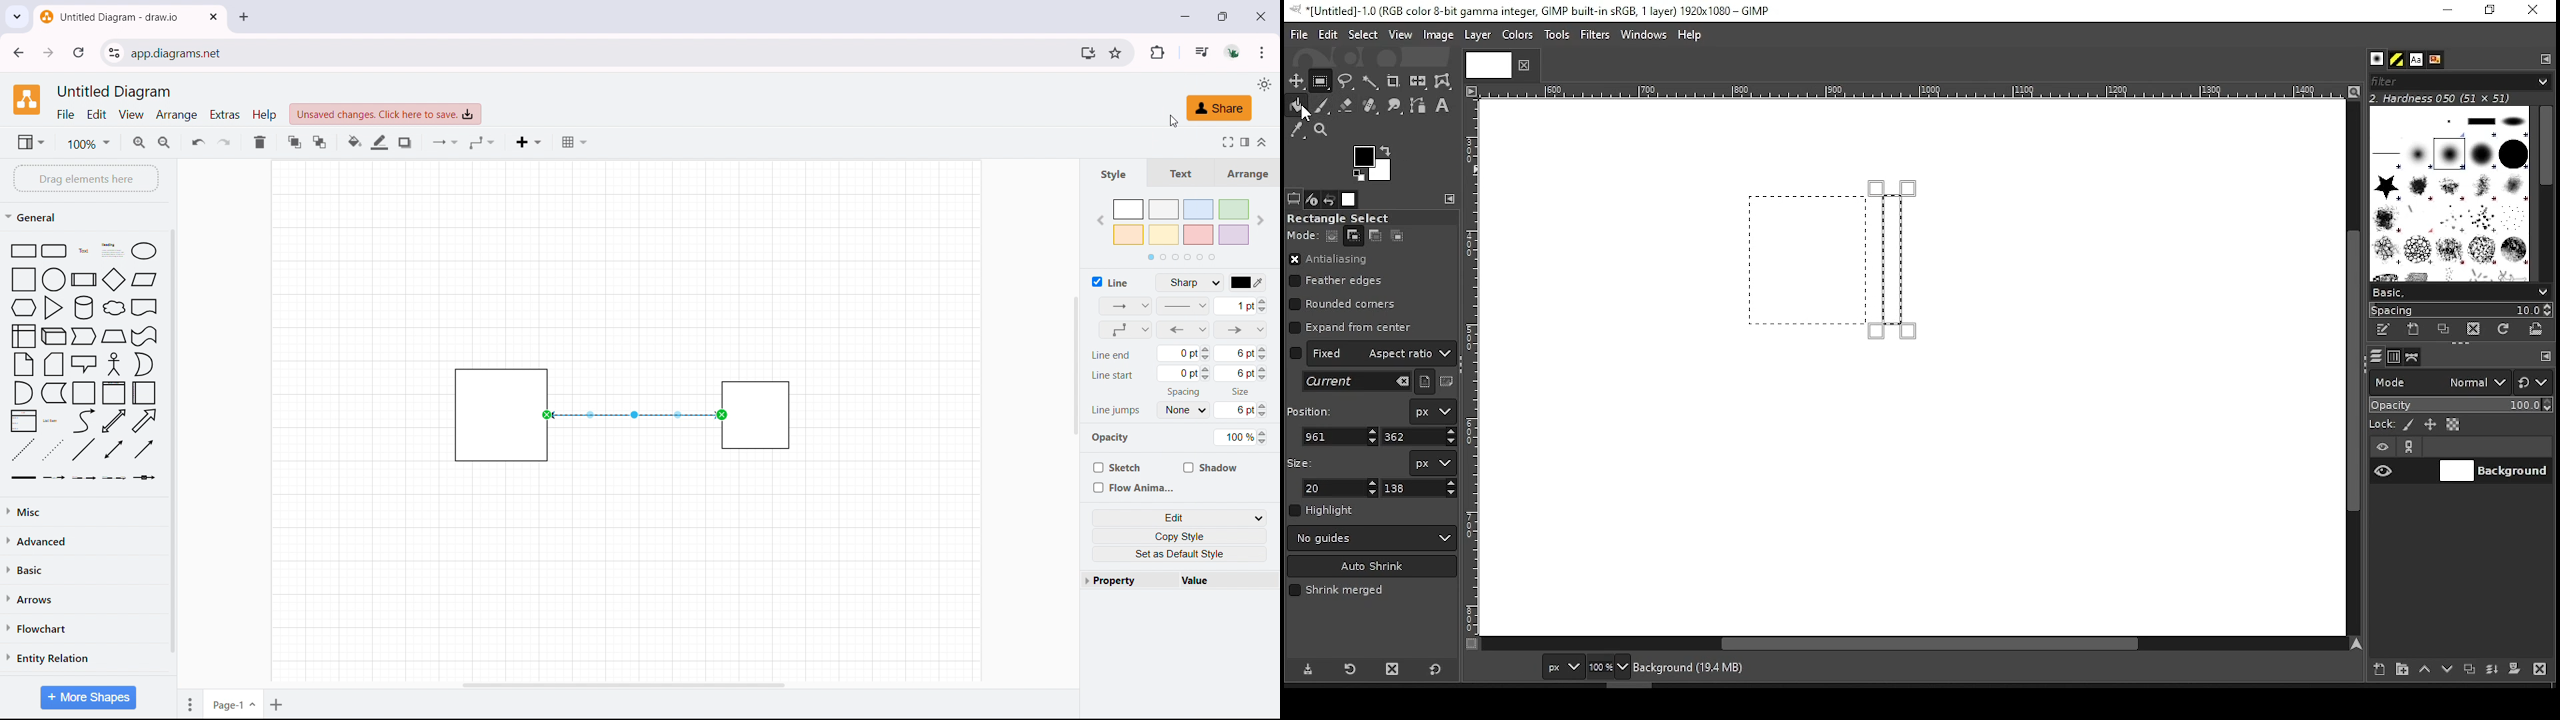  What do you see at coordinates (225, 114) in the screenshot?
I see `extras` at bounding box center [225, 114].